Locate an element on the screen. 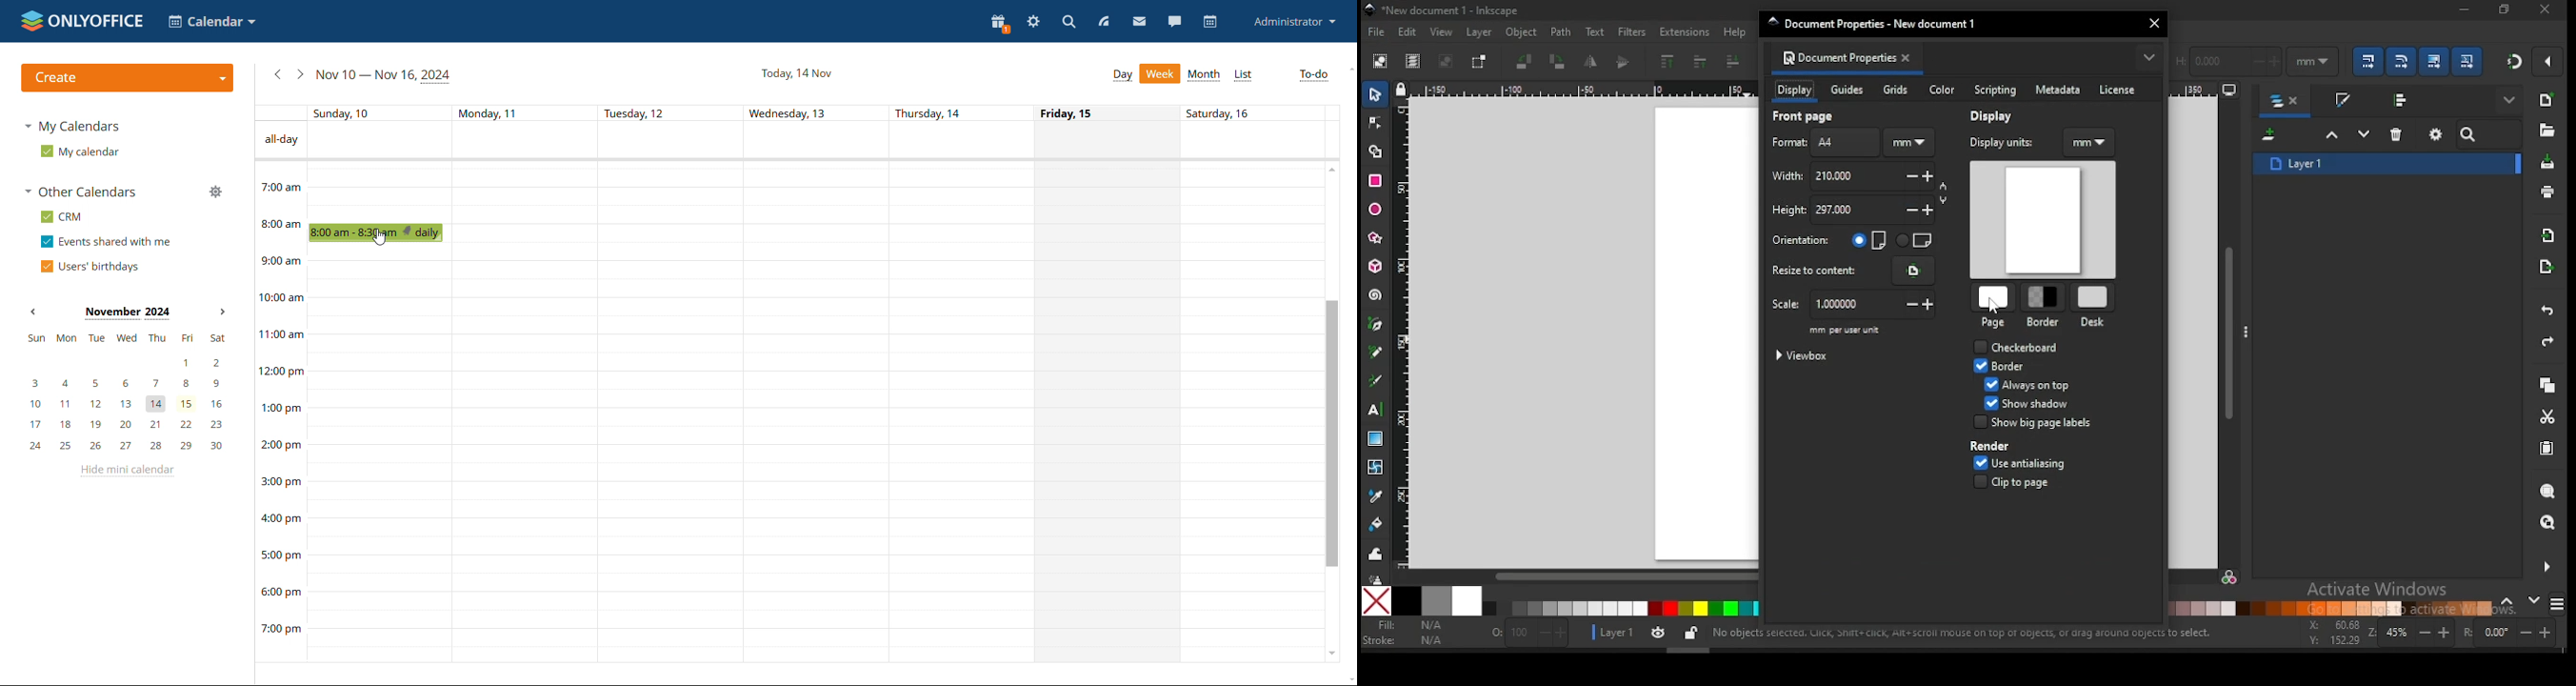 The height and width of the screenshot is (700, 2576). icon and filename is located at coordinates (1443, 10).